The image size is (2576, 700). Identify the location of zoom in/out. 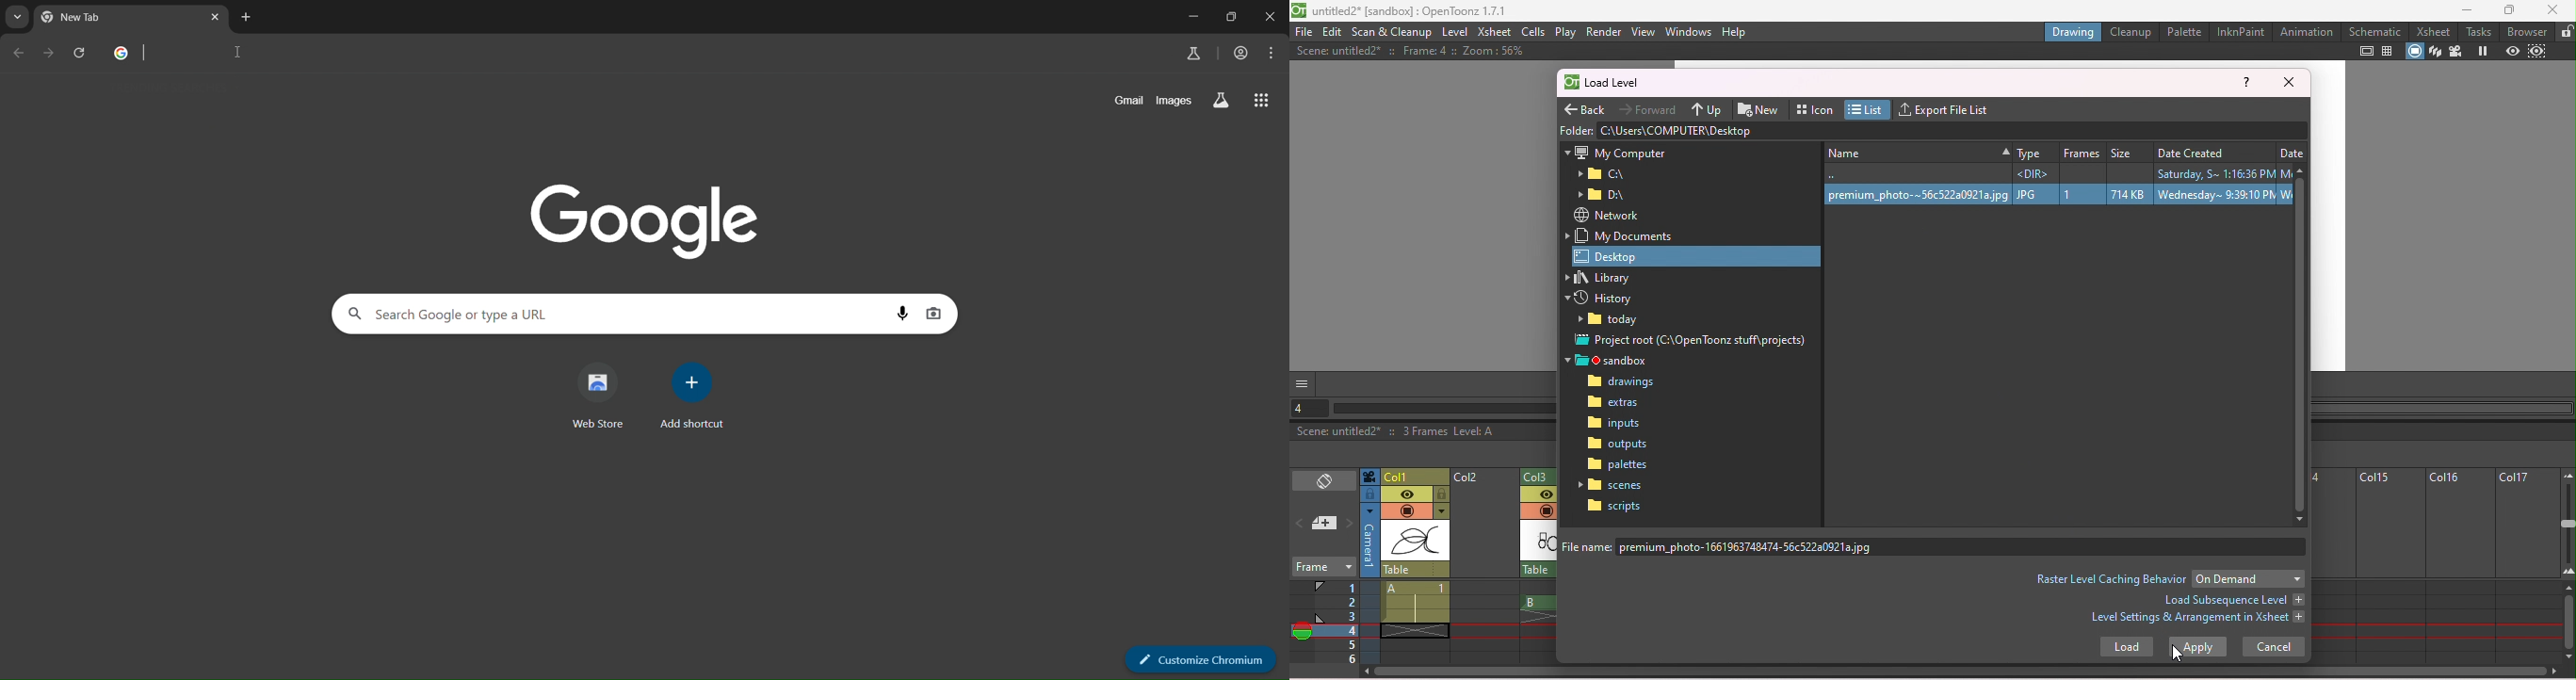
(2568, 523).